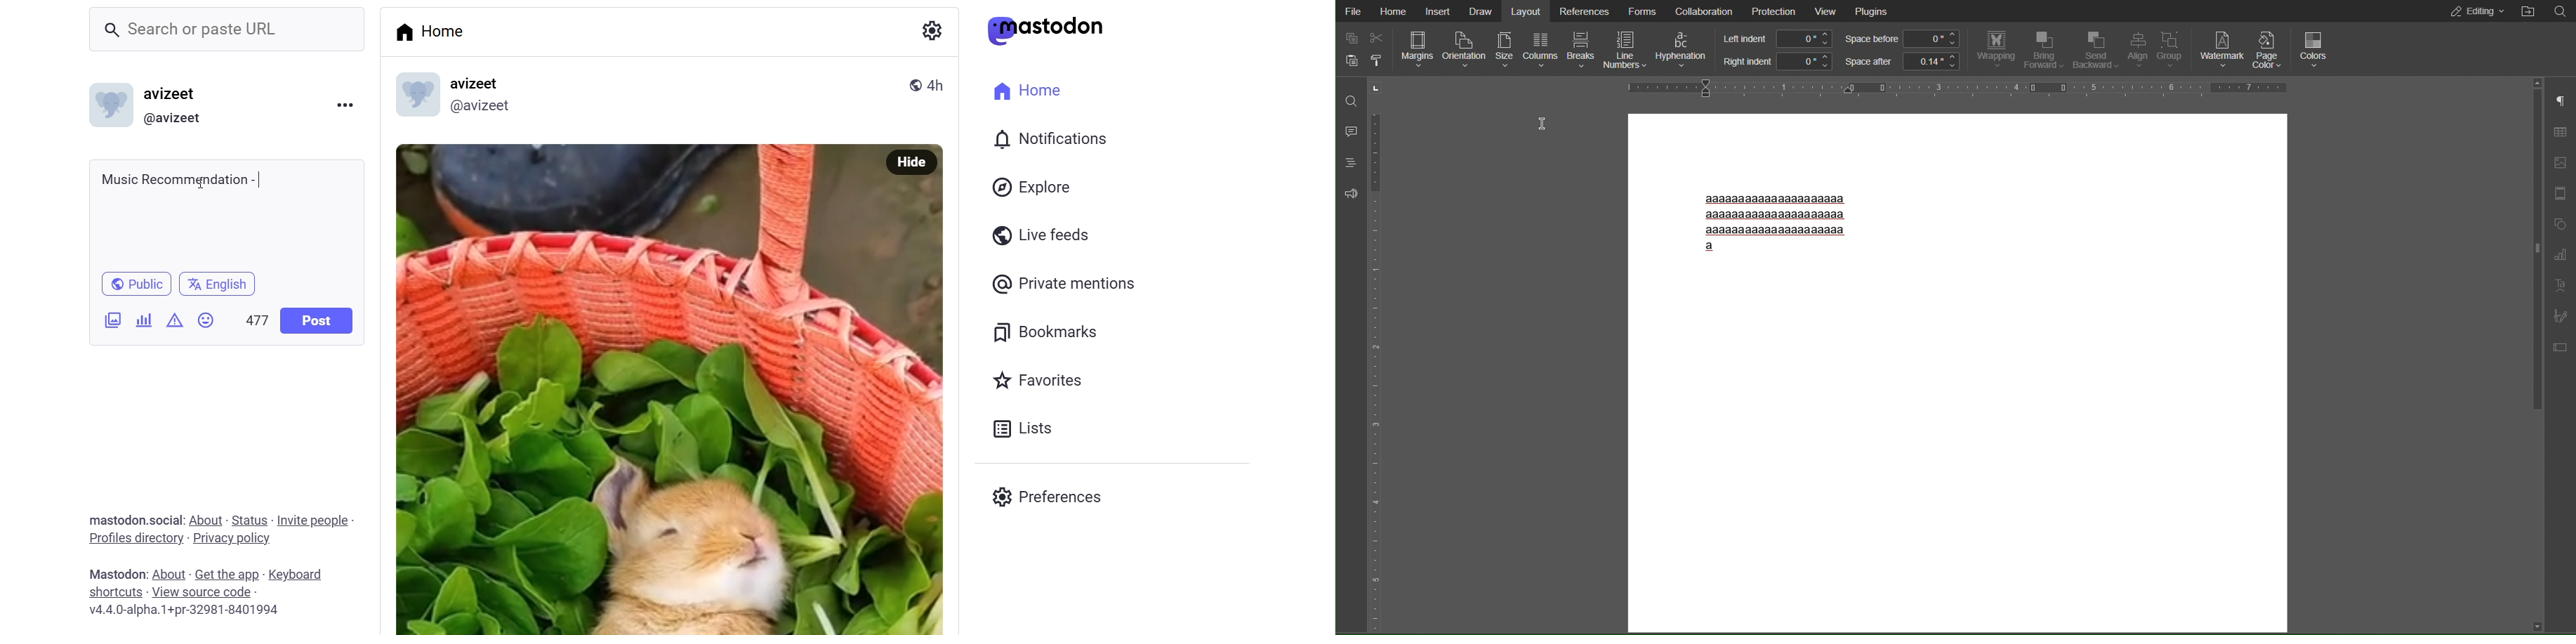 The height and width of the screenshot is (644, 2576). Describe the element at coordinates (1047, 30) in the screenshot. I see `mastodon` at that location.